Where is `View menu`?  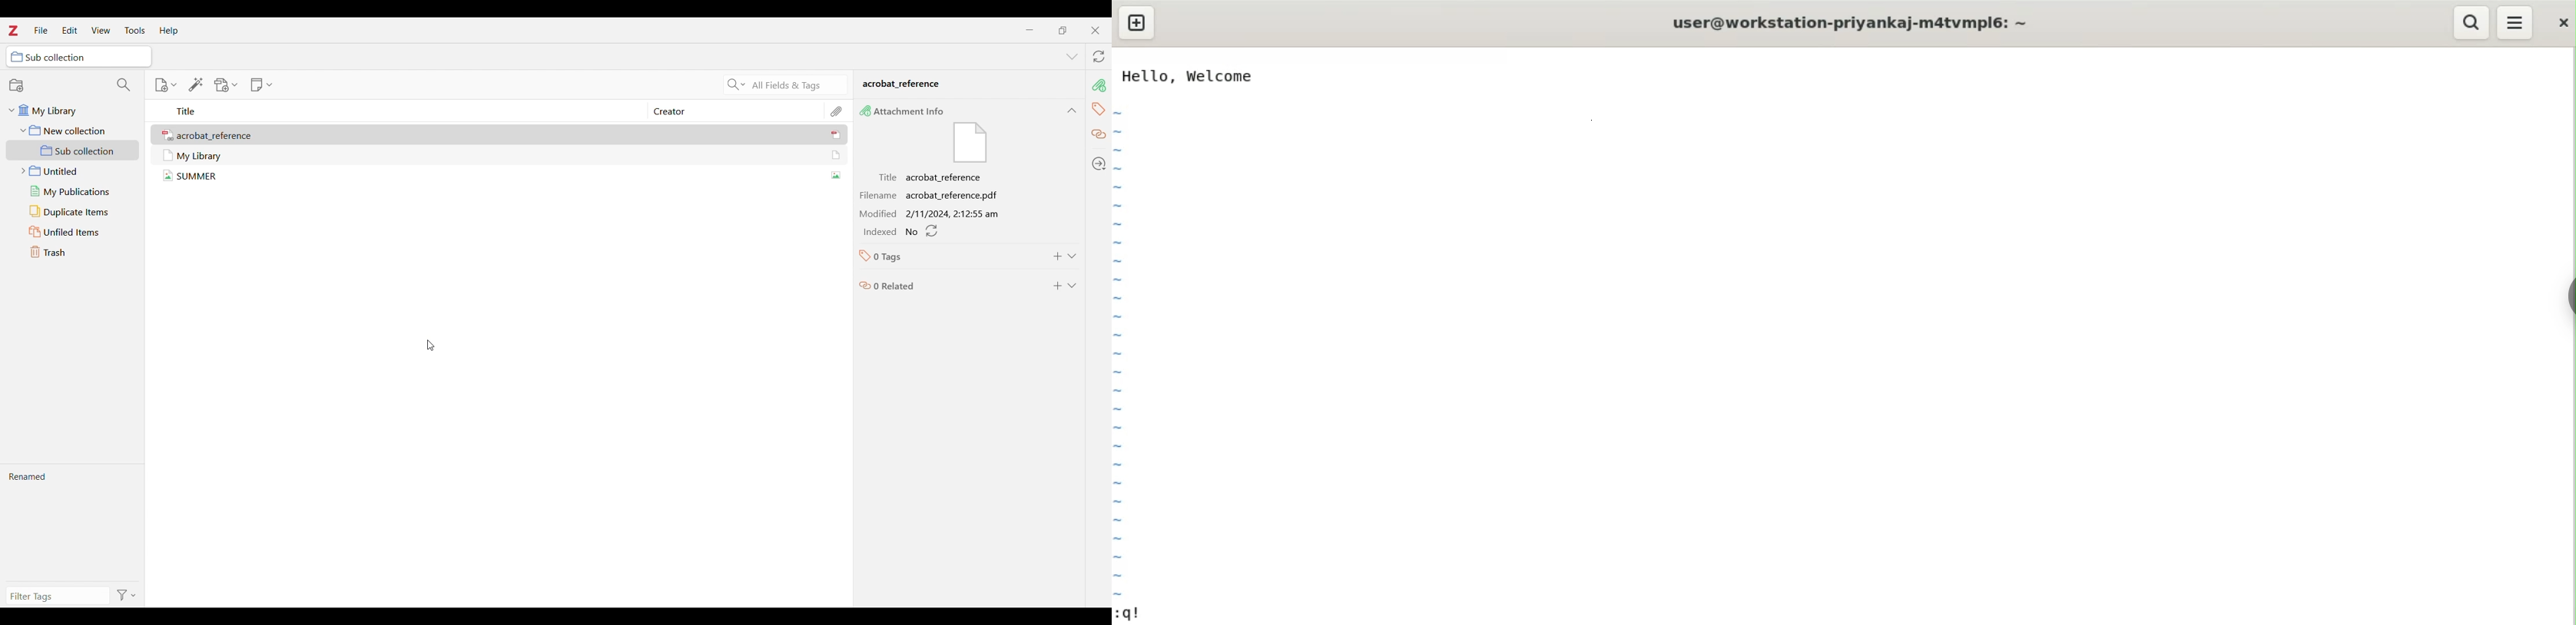
View menu is located at coordinates (100, 30).